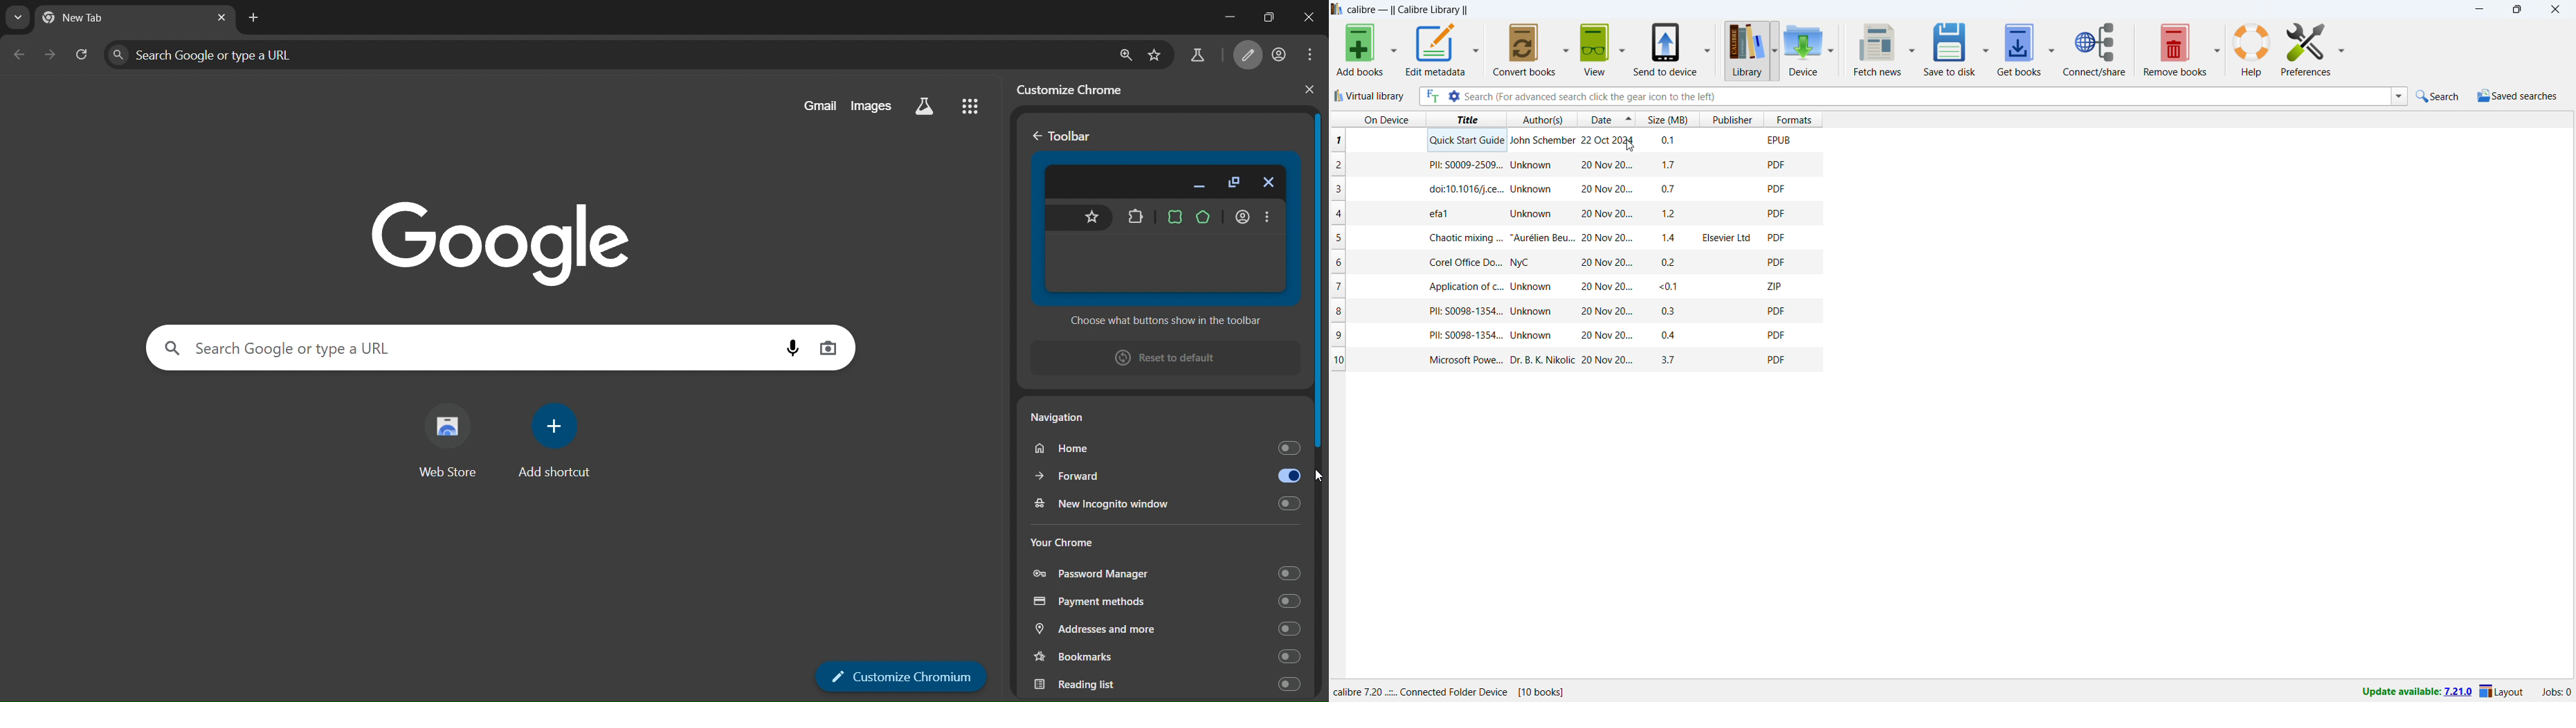 The height and width of the screenshot is (728, 2576). What do you see at coordinates (1573, 237) in the screenshot?
I see `one book entry` at bounding box center [1573, 237].